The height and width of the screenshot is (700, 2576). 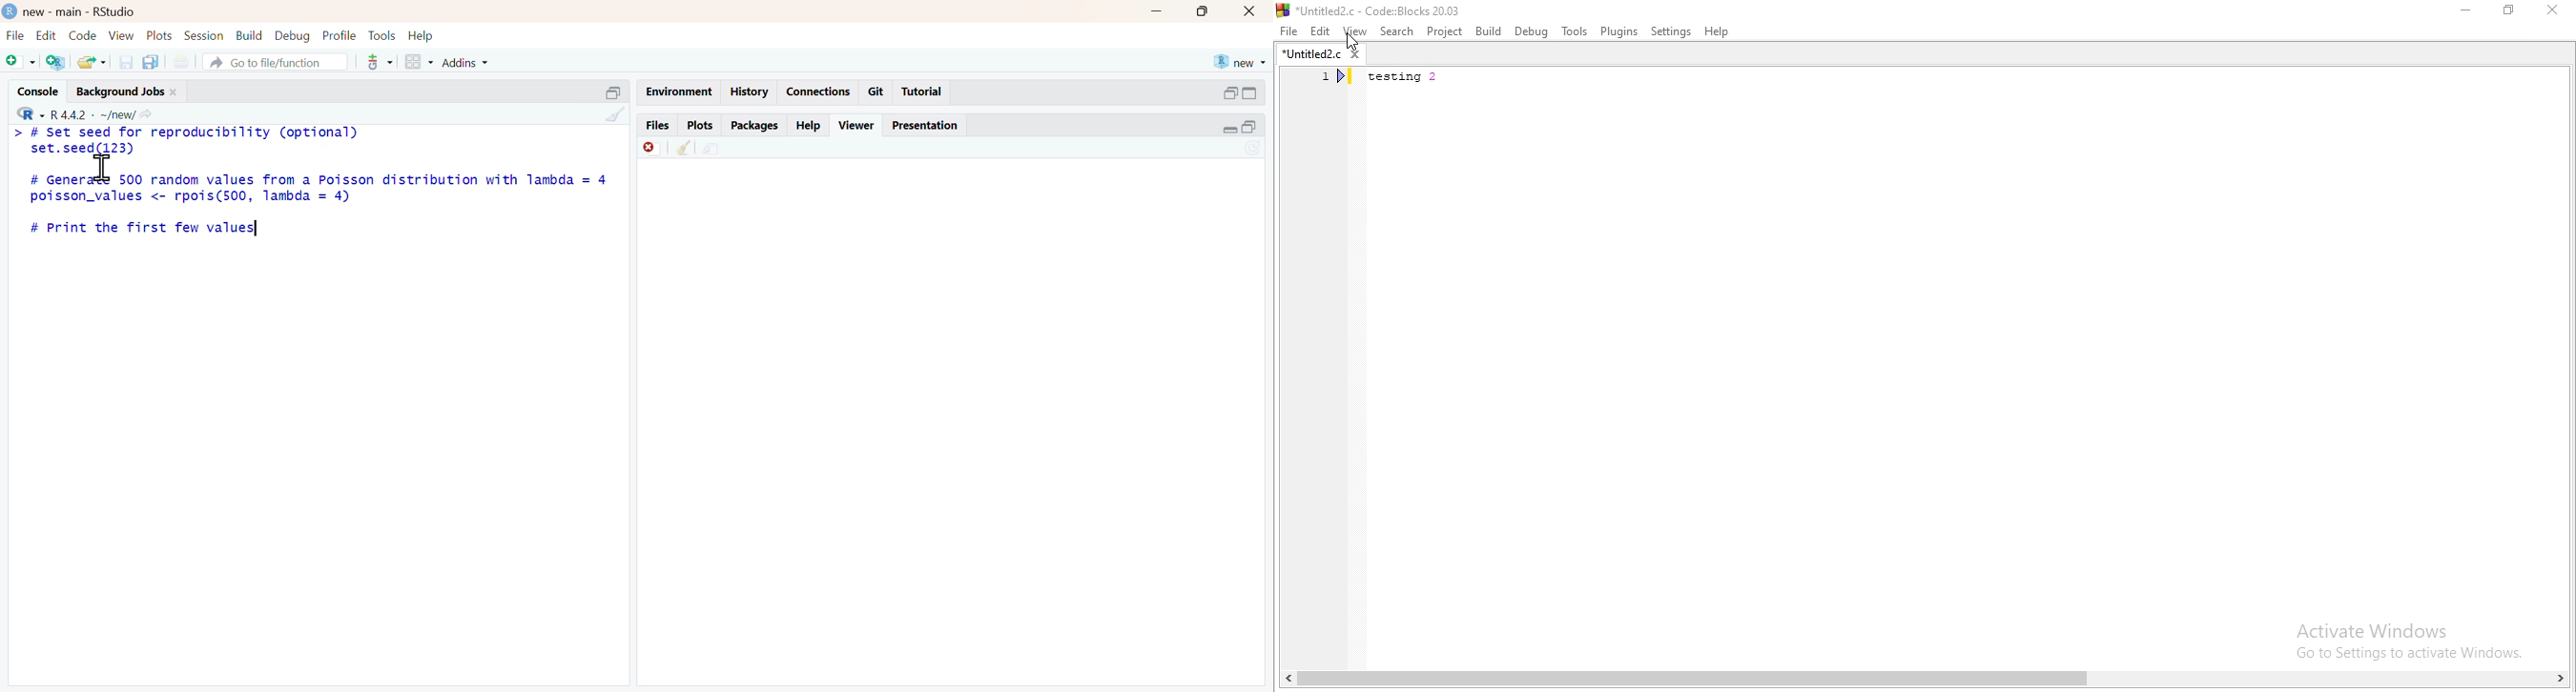 What do you see at coordinates (277, 62) in the screenshot?
I see `go to file/function` at bounding box center [277, 62].